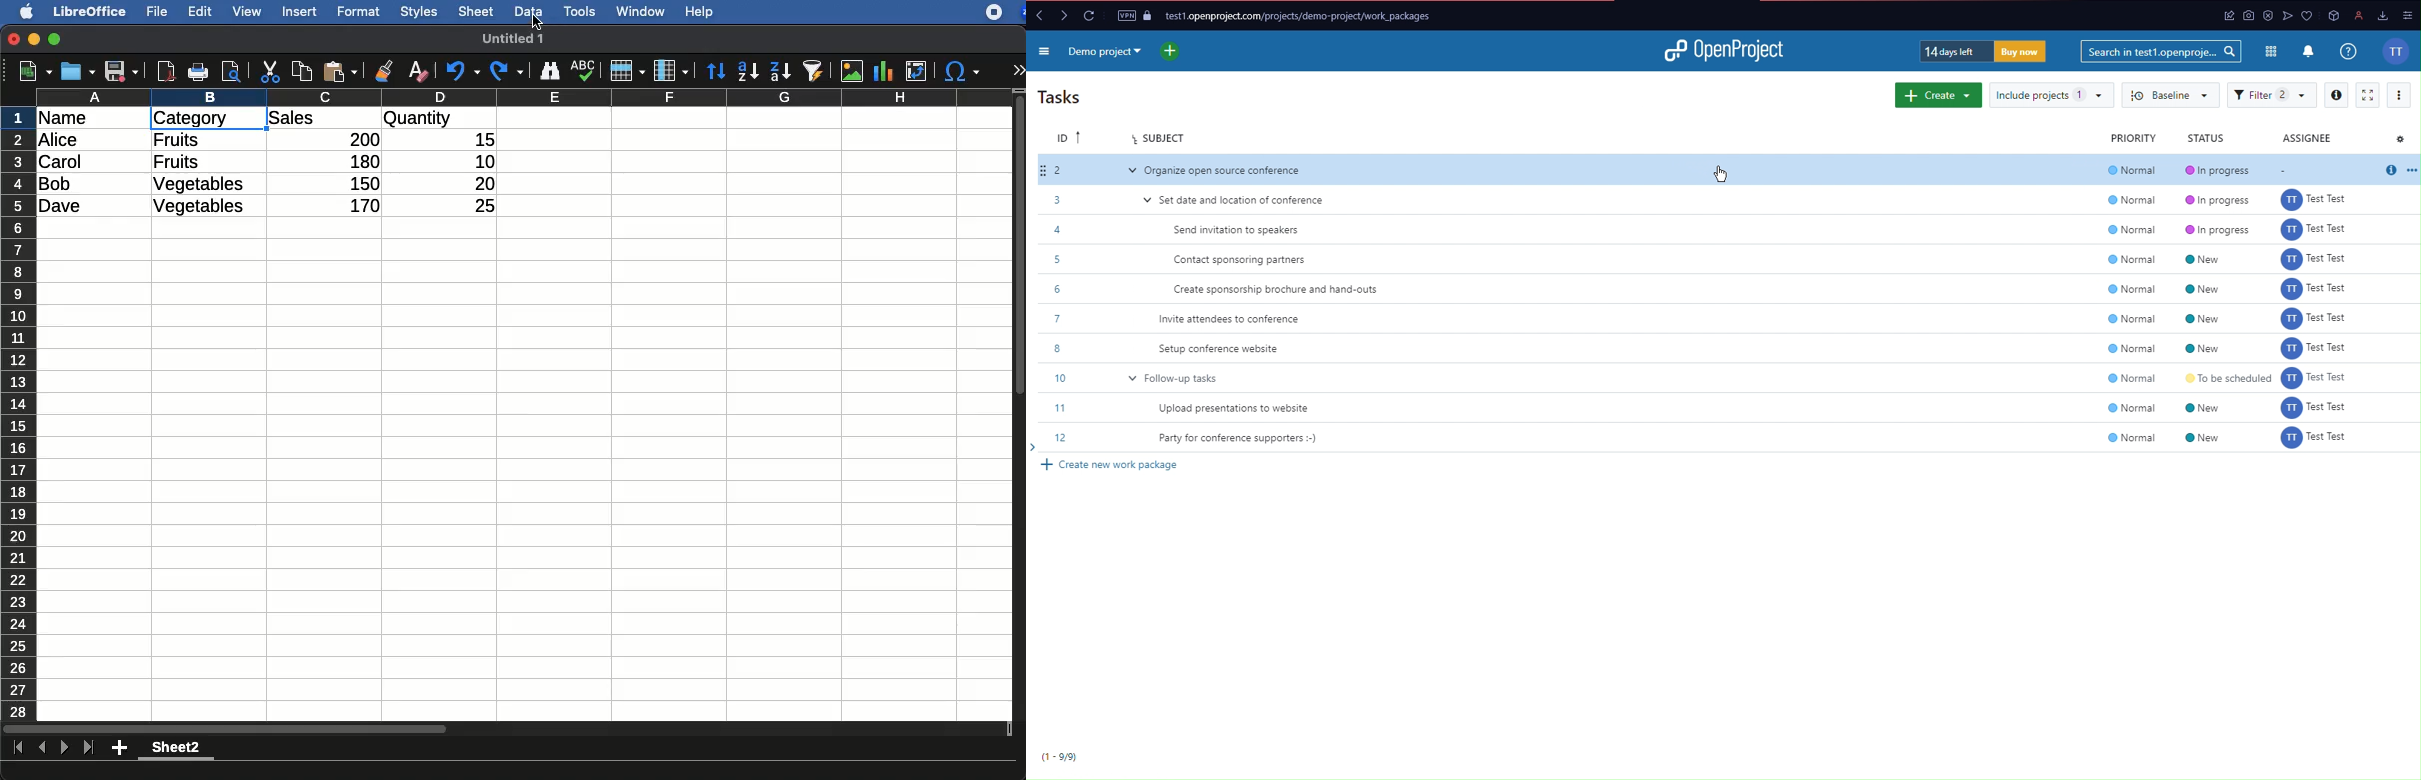 The width and height of the screenshot is (2436, 784). I want to click on More, so click(1046, 51).